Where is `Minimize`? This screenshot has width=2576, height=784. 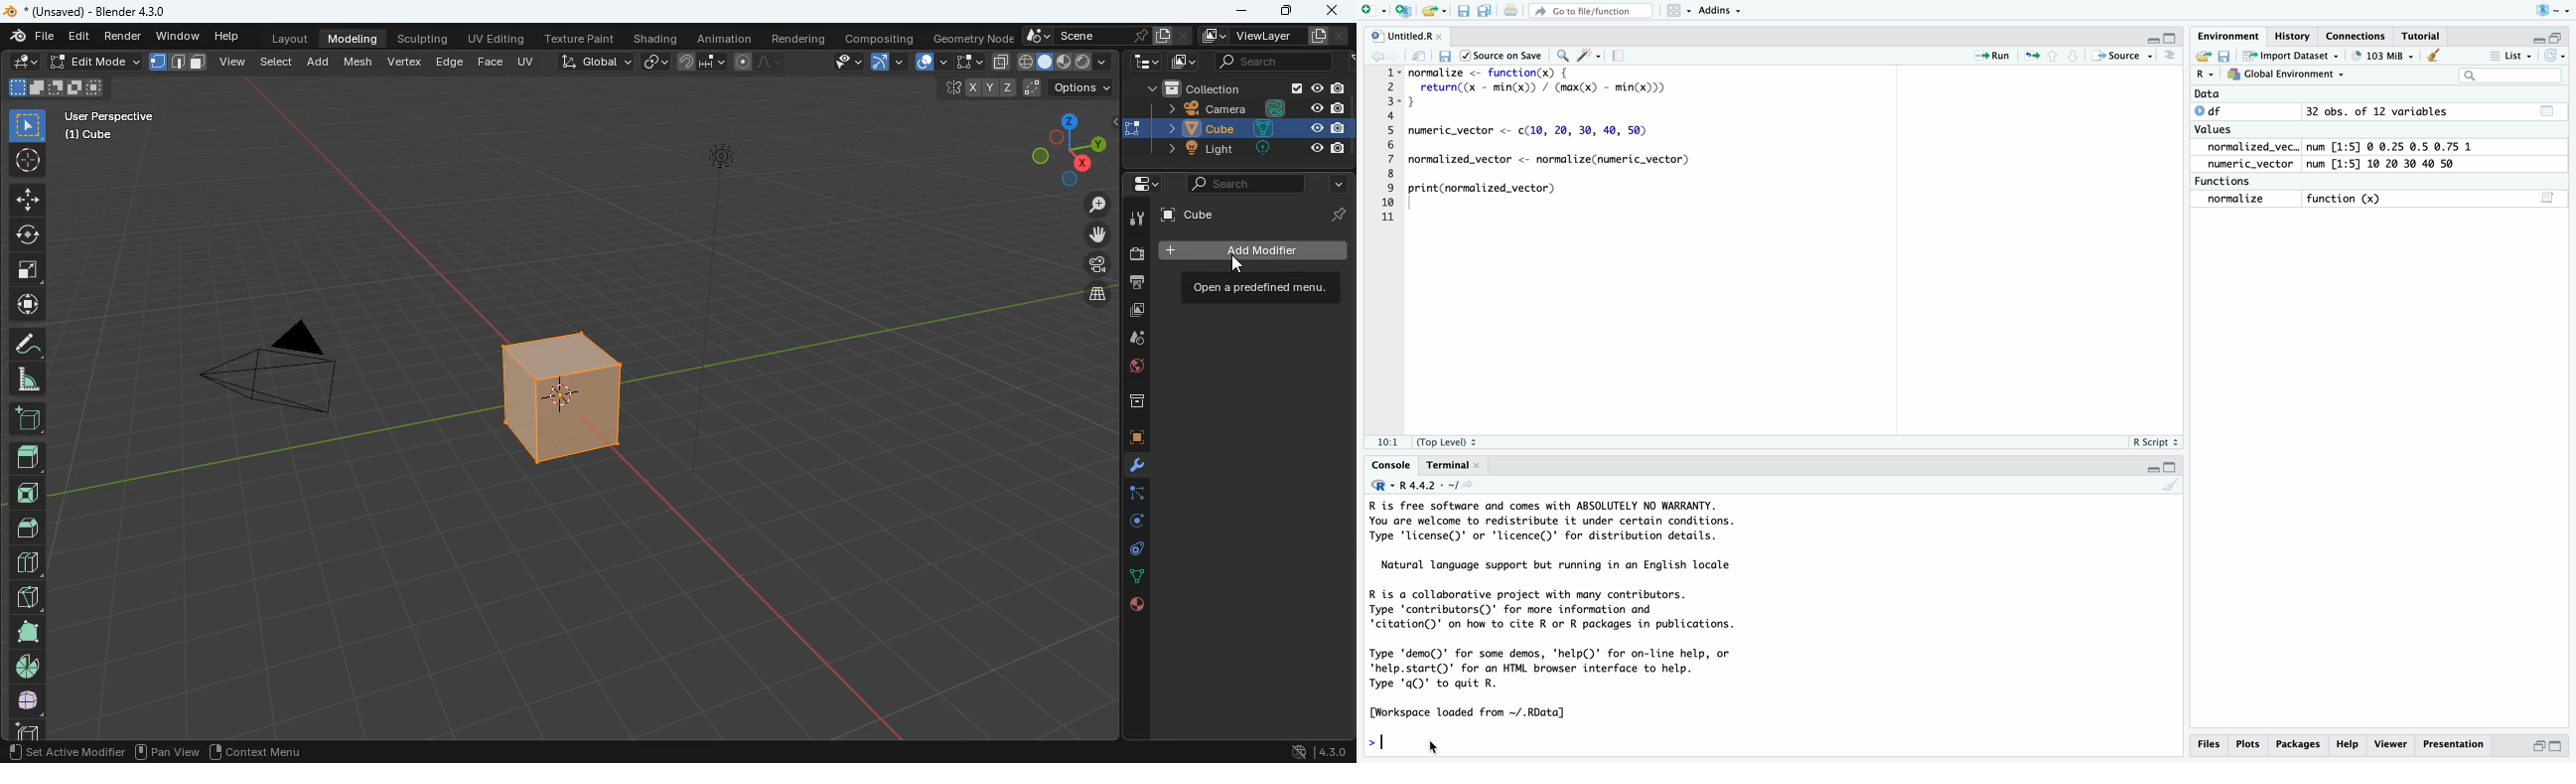
Minimize is located at coordinates (2152, 469).